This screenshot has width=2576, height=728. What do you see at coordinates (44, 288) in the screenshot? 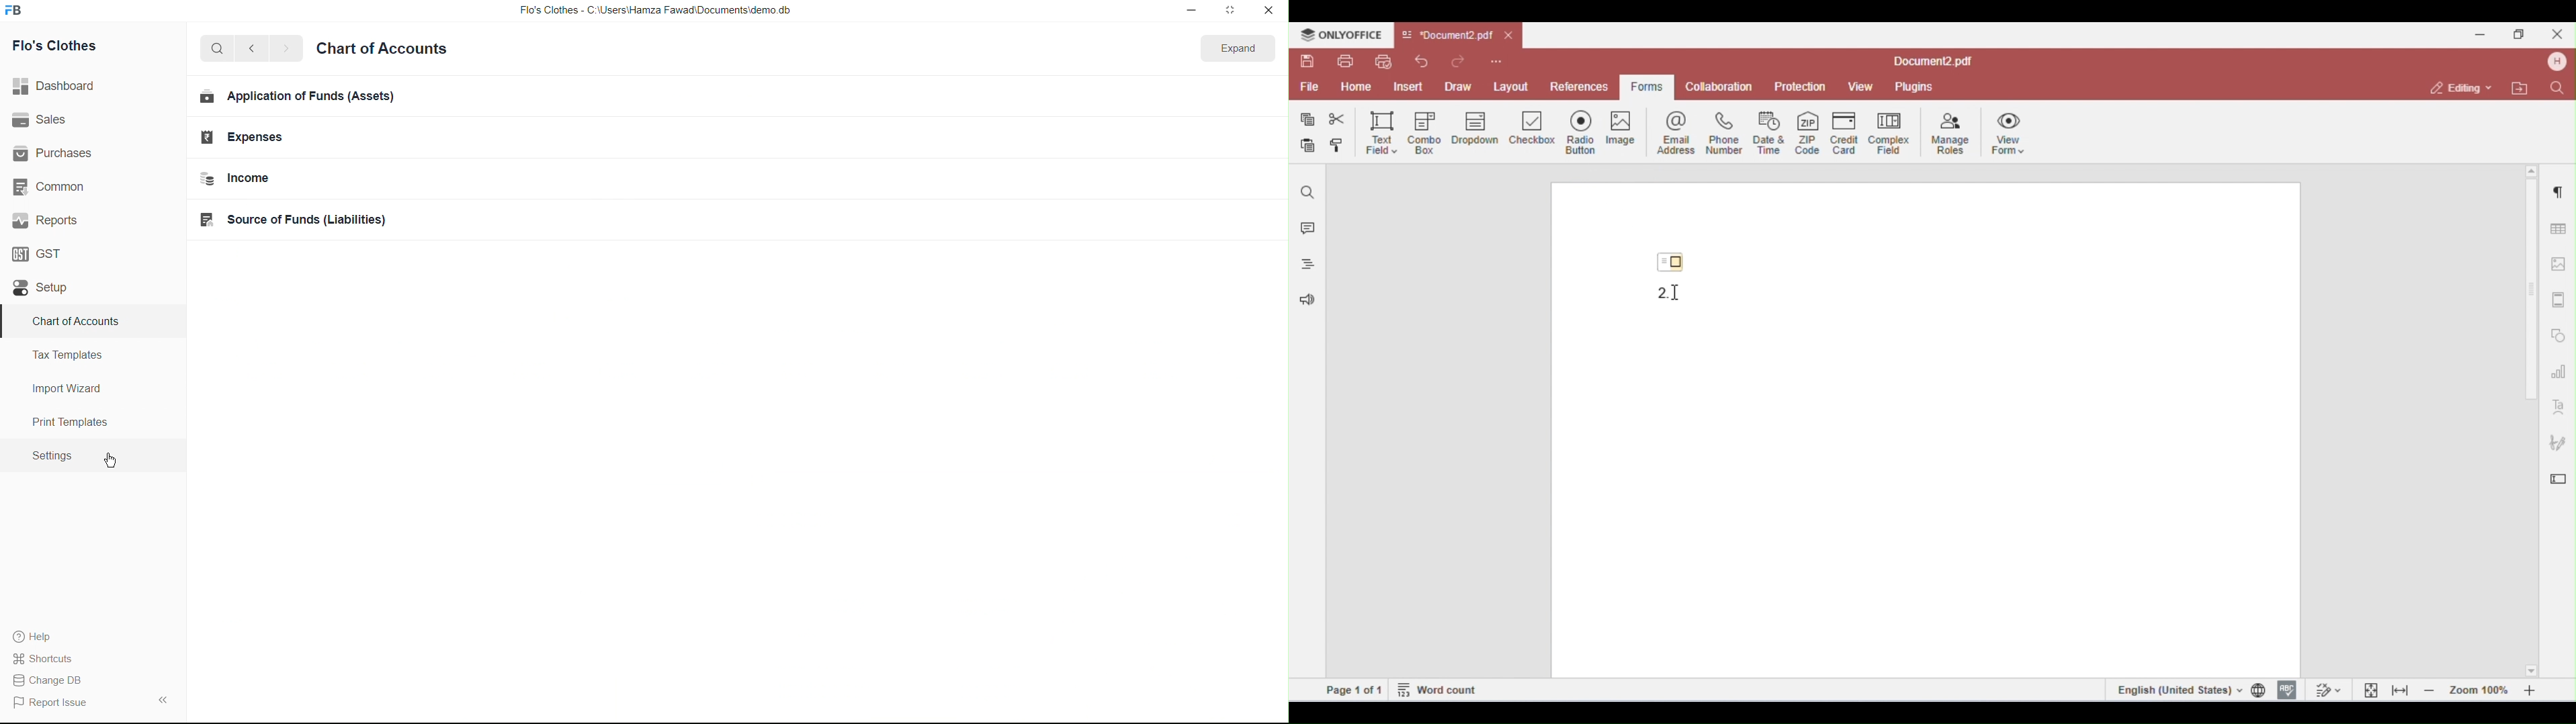
I see `Setup` at bounding box center [44, 288].